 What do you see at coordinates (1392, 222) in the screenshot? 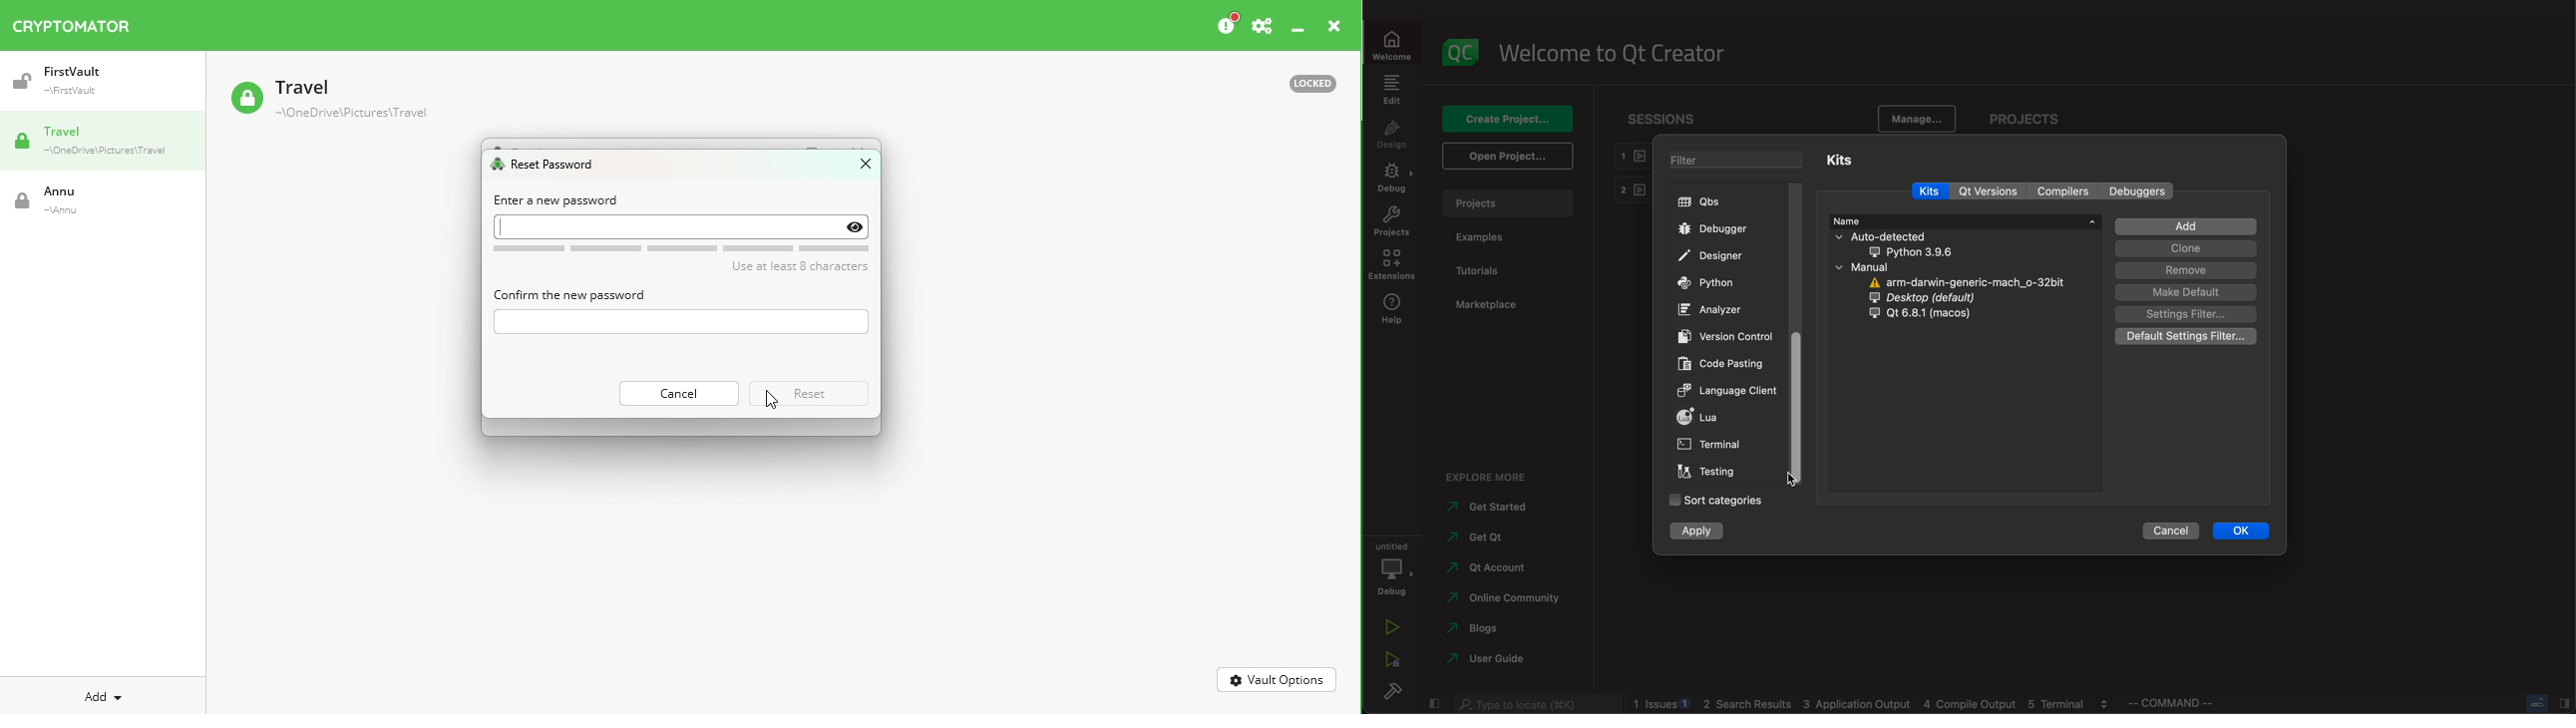
I see `projects` at bounding box center [1392, 222].